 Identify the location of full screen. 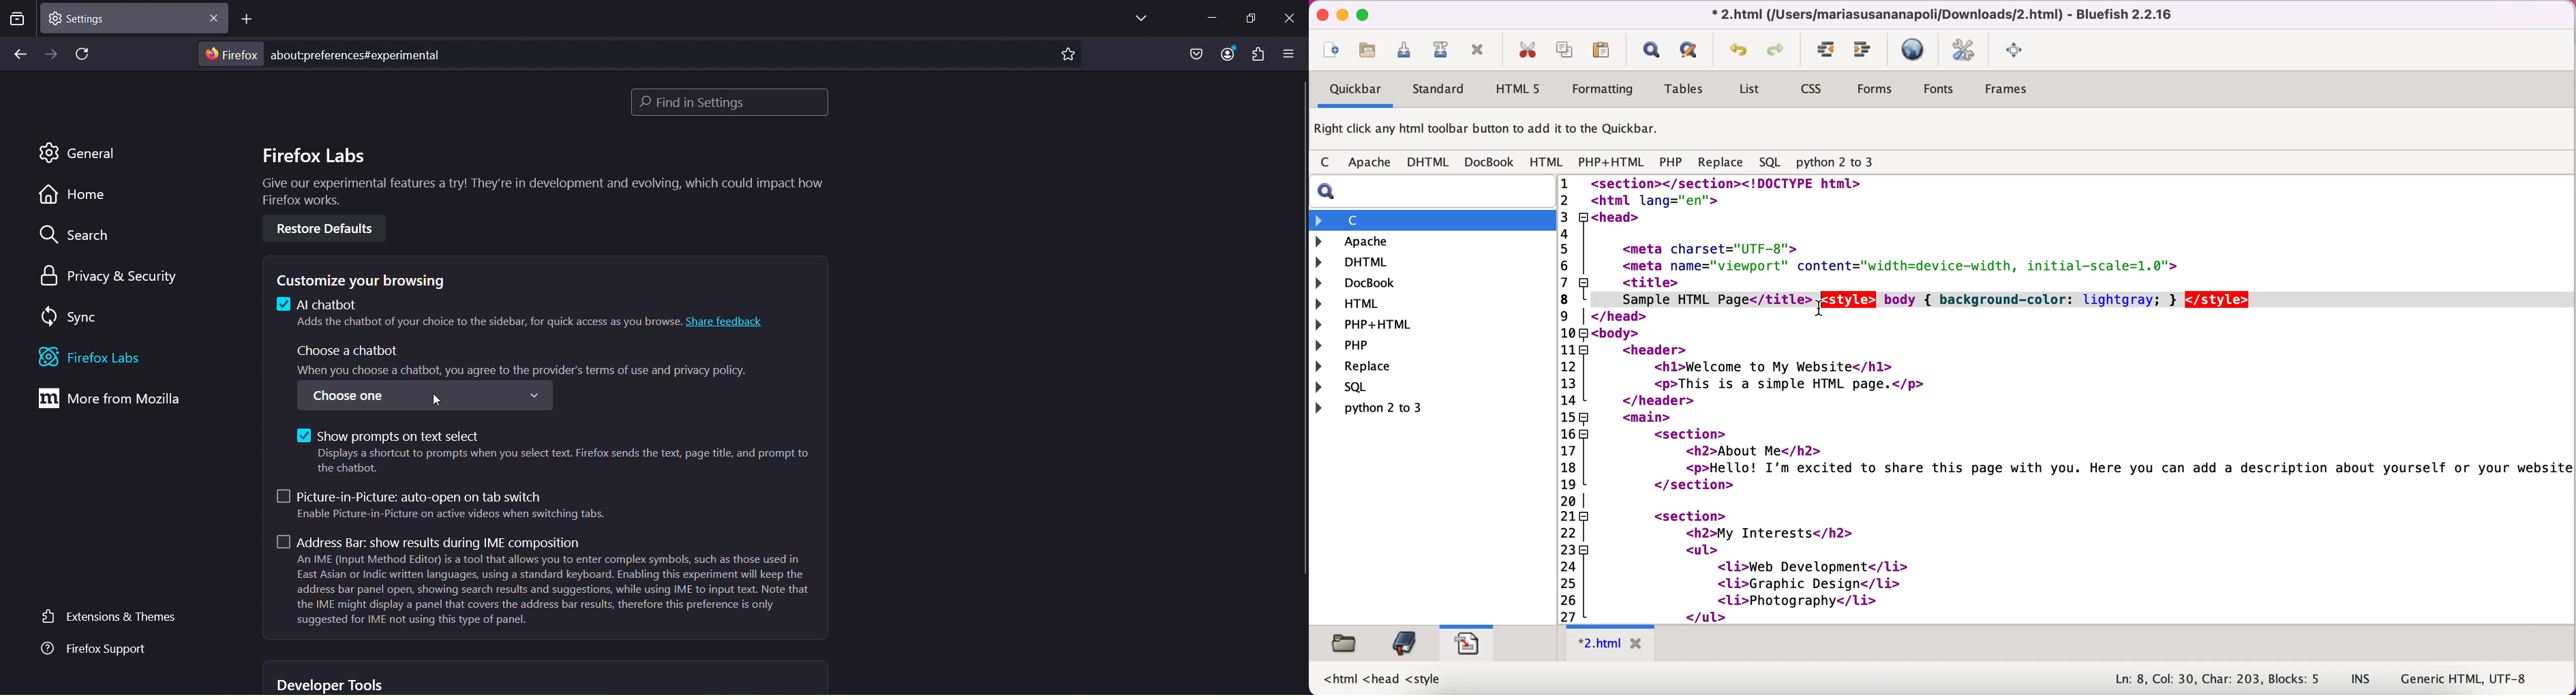
(2017, 49).